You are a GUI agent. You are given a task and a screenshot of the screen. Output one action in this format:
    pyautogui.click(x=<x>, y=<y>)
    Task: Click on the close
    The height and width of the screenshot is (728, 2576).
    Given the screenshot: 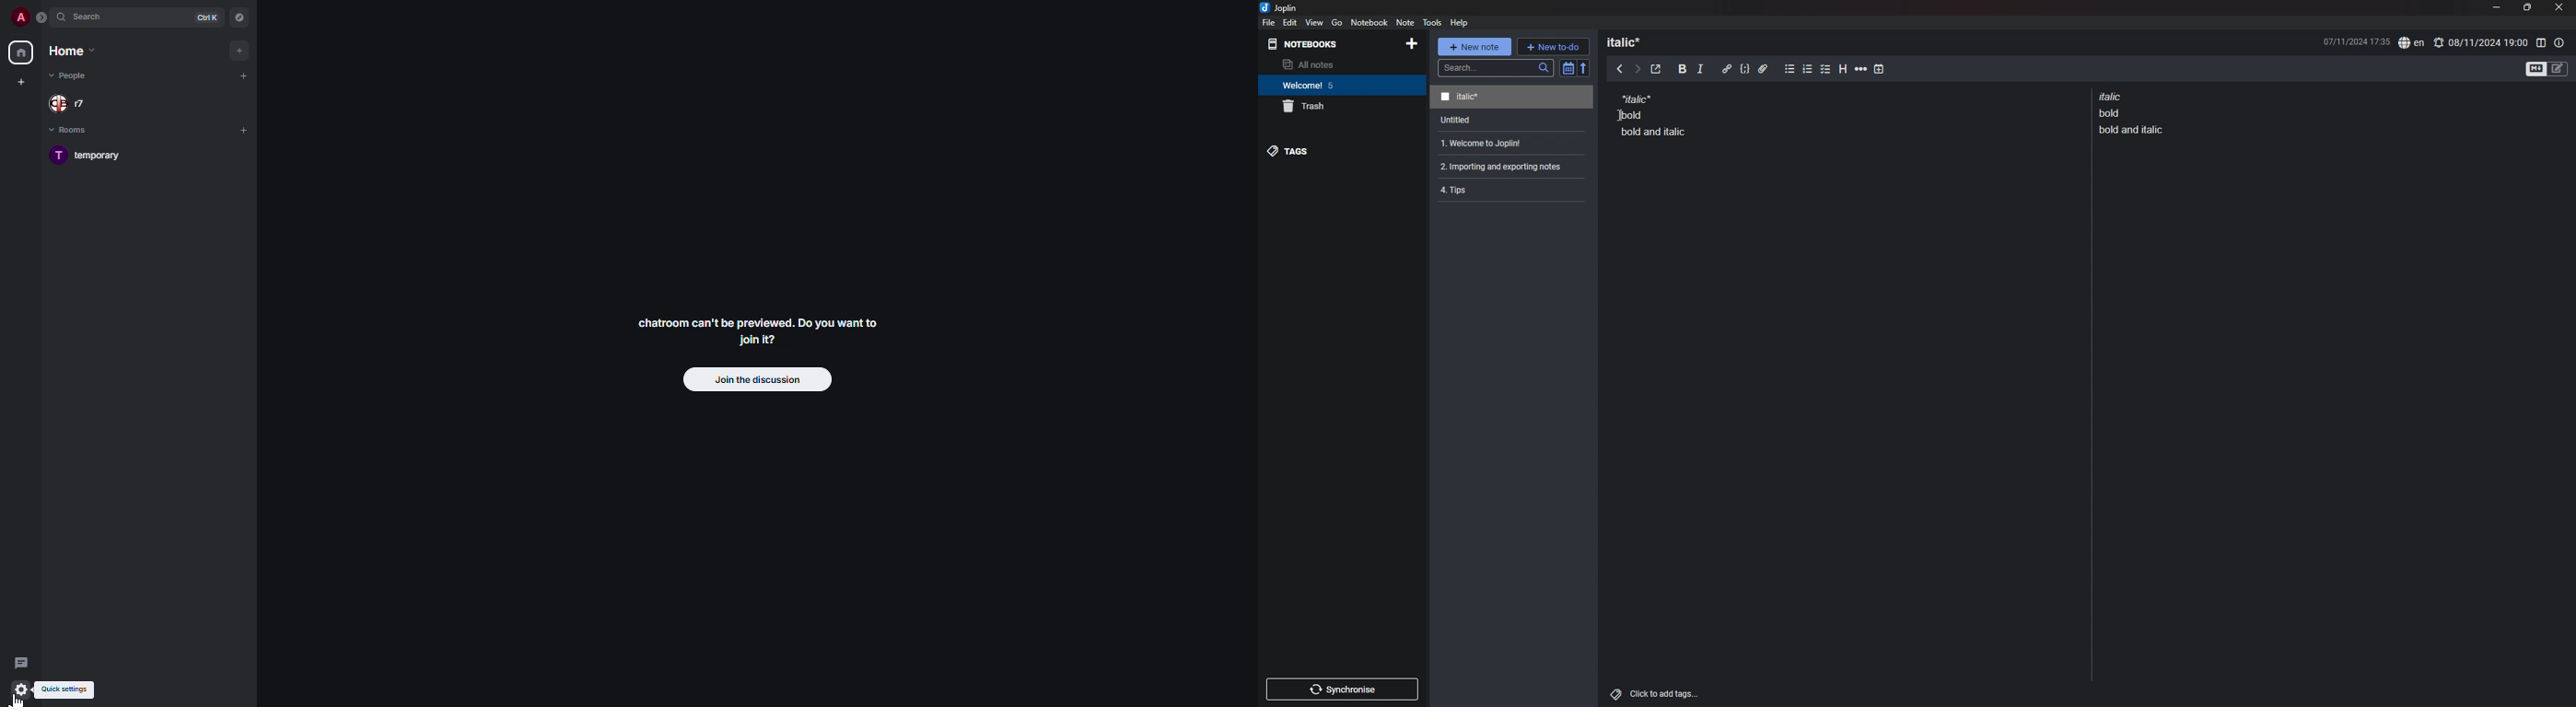 What is the action you would take?
    pyautogui.click(x=2561, y=7)
    